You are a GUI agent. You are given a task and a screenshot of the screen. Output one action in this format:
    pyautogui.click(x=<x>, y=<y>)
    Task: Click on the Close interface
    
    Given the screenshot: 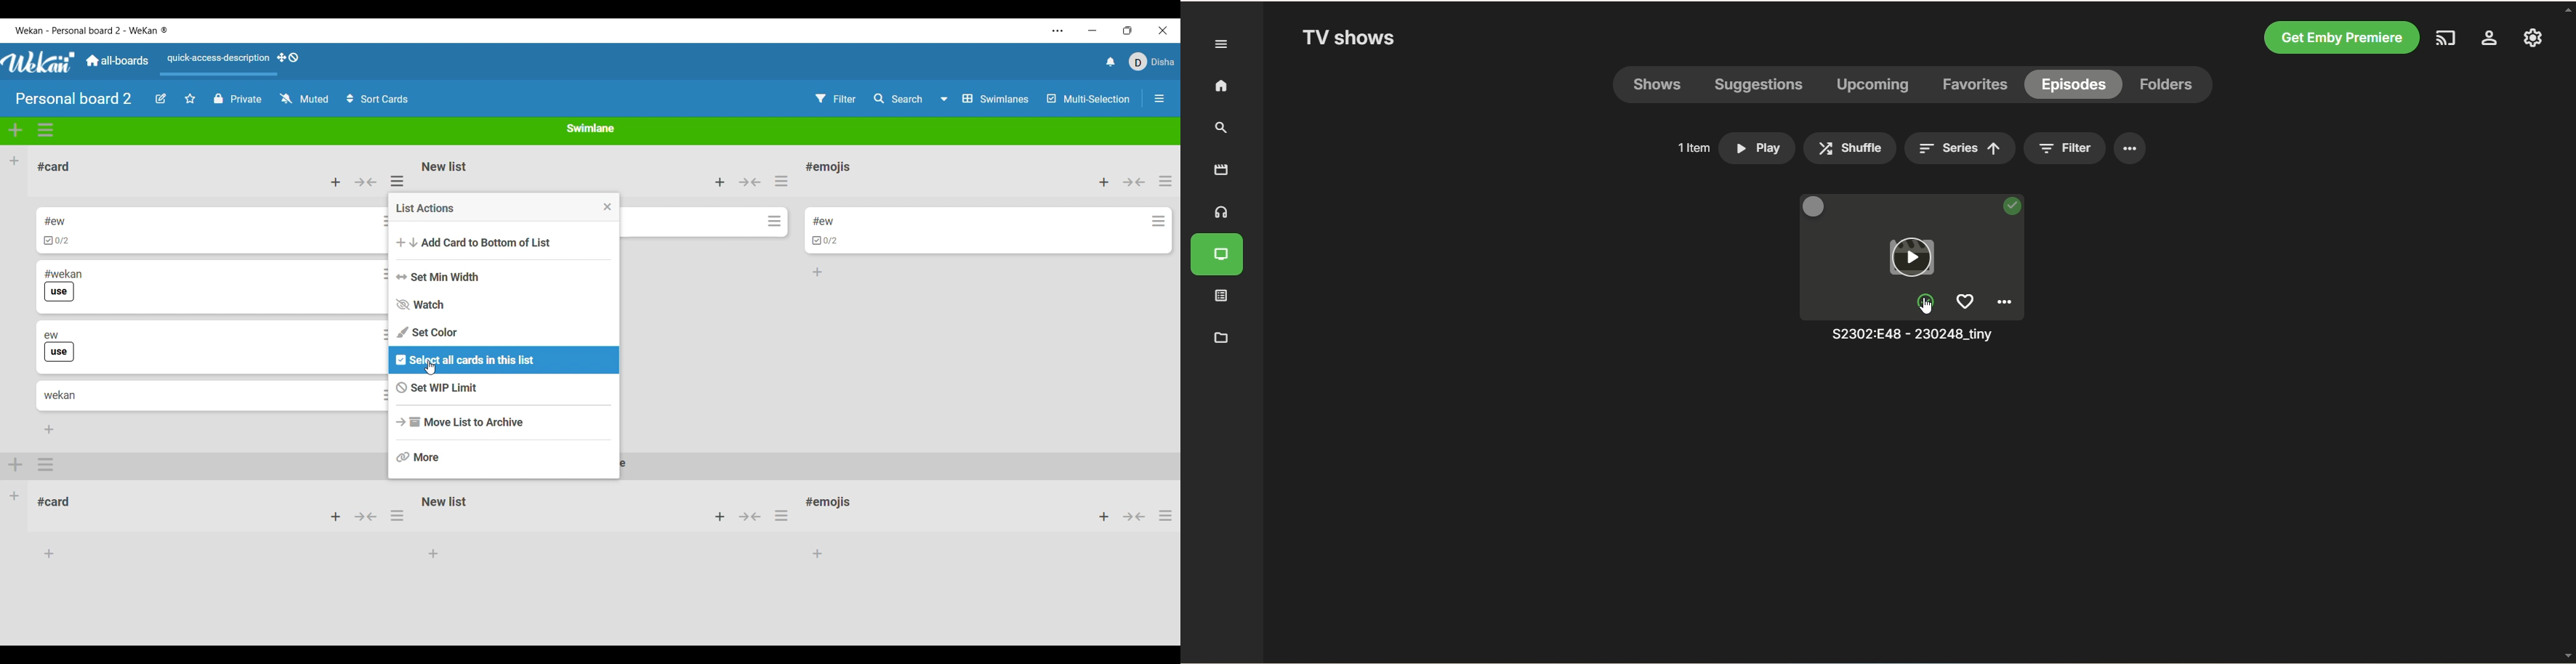 What is the action you would take?
    pyautogui.click(x=1164, y=30)
    